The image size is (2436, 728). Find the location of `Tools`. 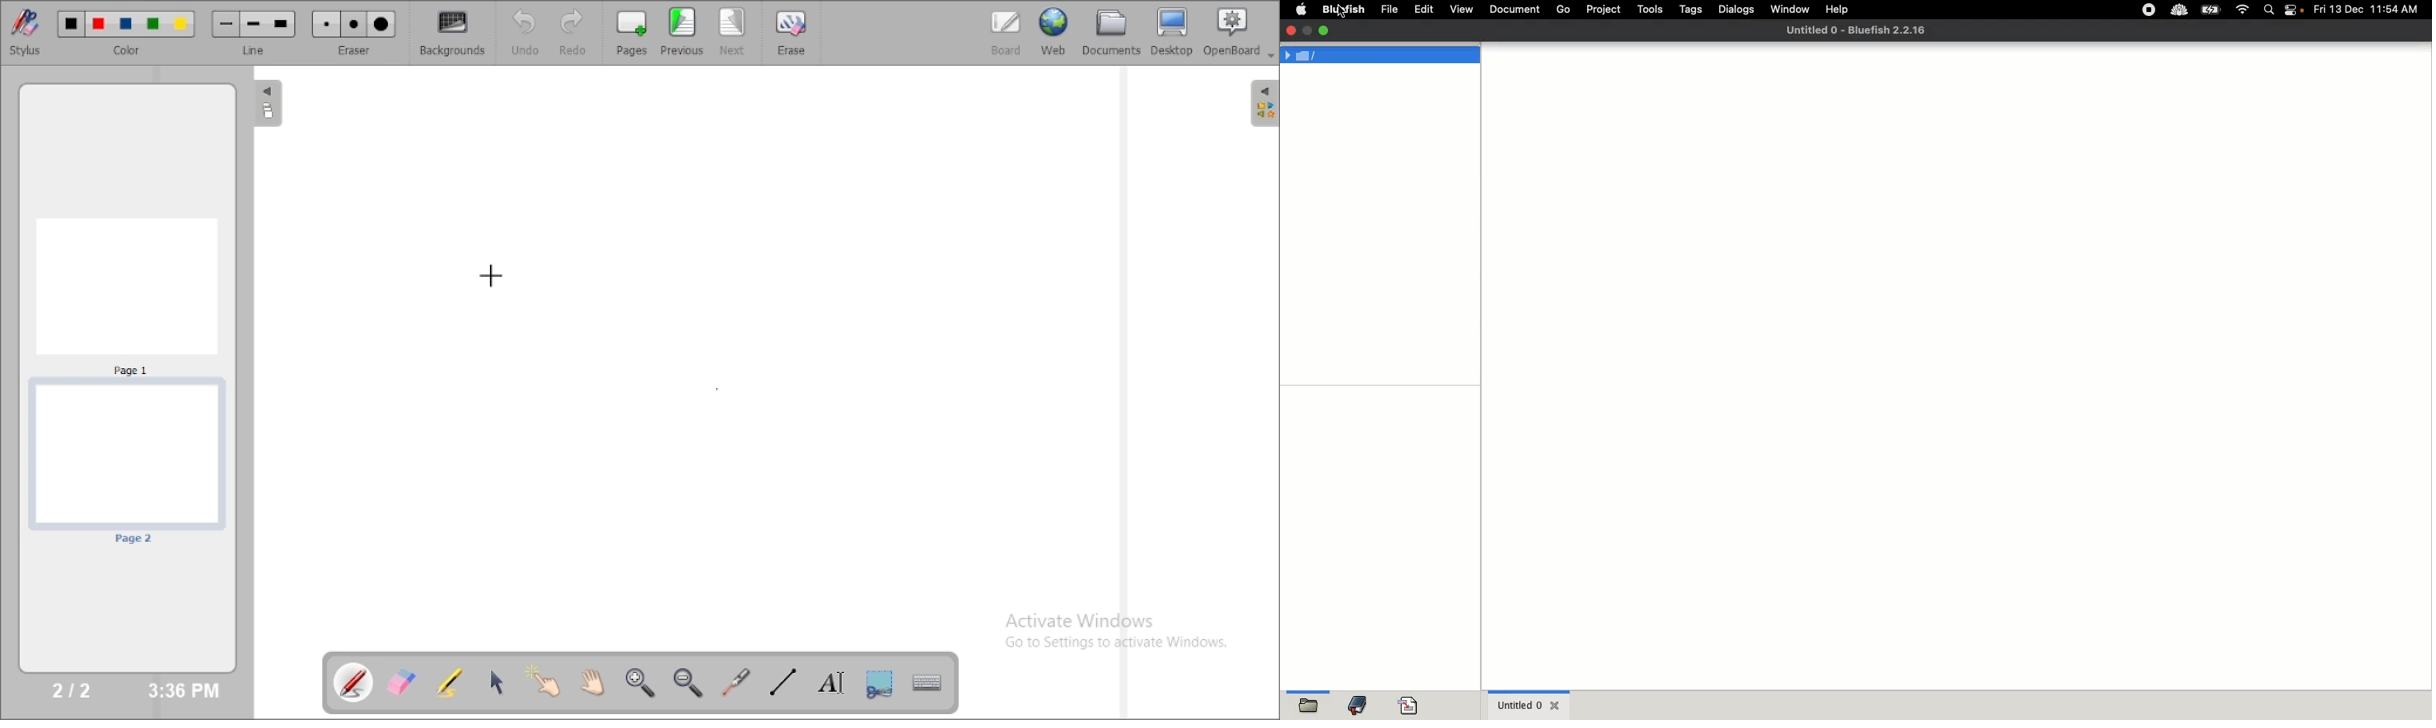

Tools is located at coordinates (1650, 9).